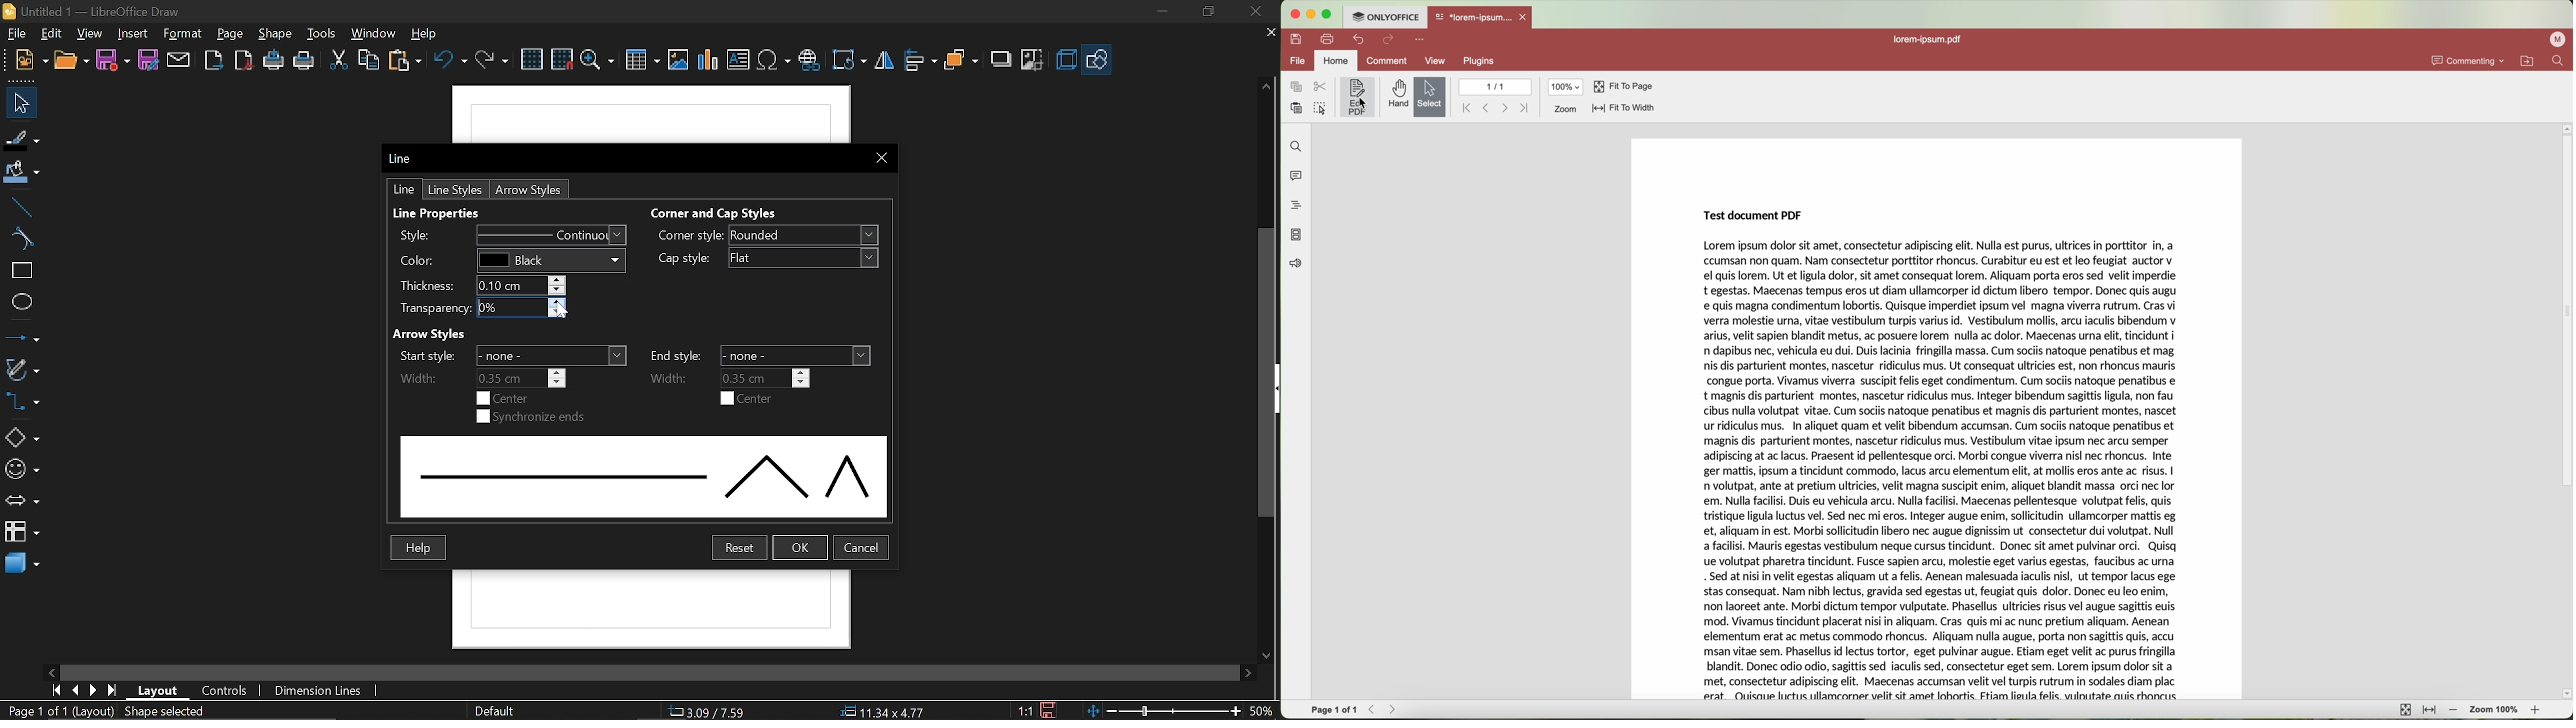 This screenshot has height=728, width=2576. Describe the element at coordinates (21, 402) in the screenshot. I see `connector` at that location.